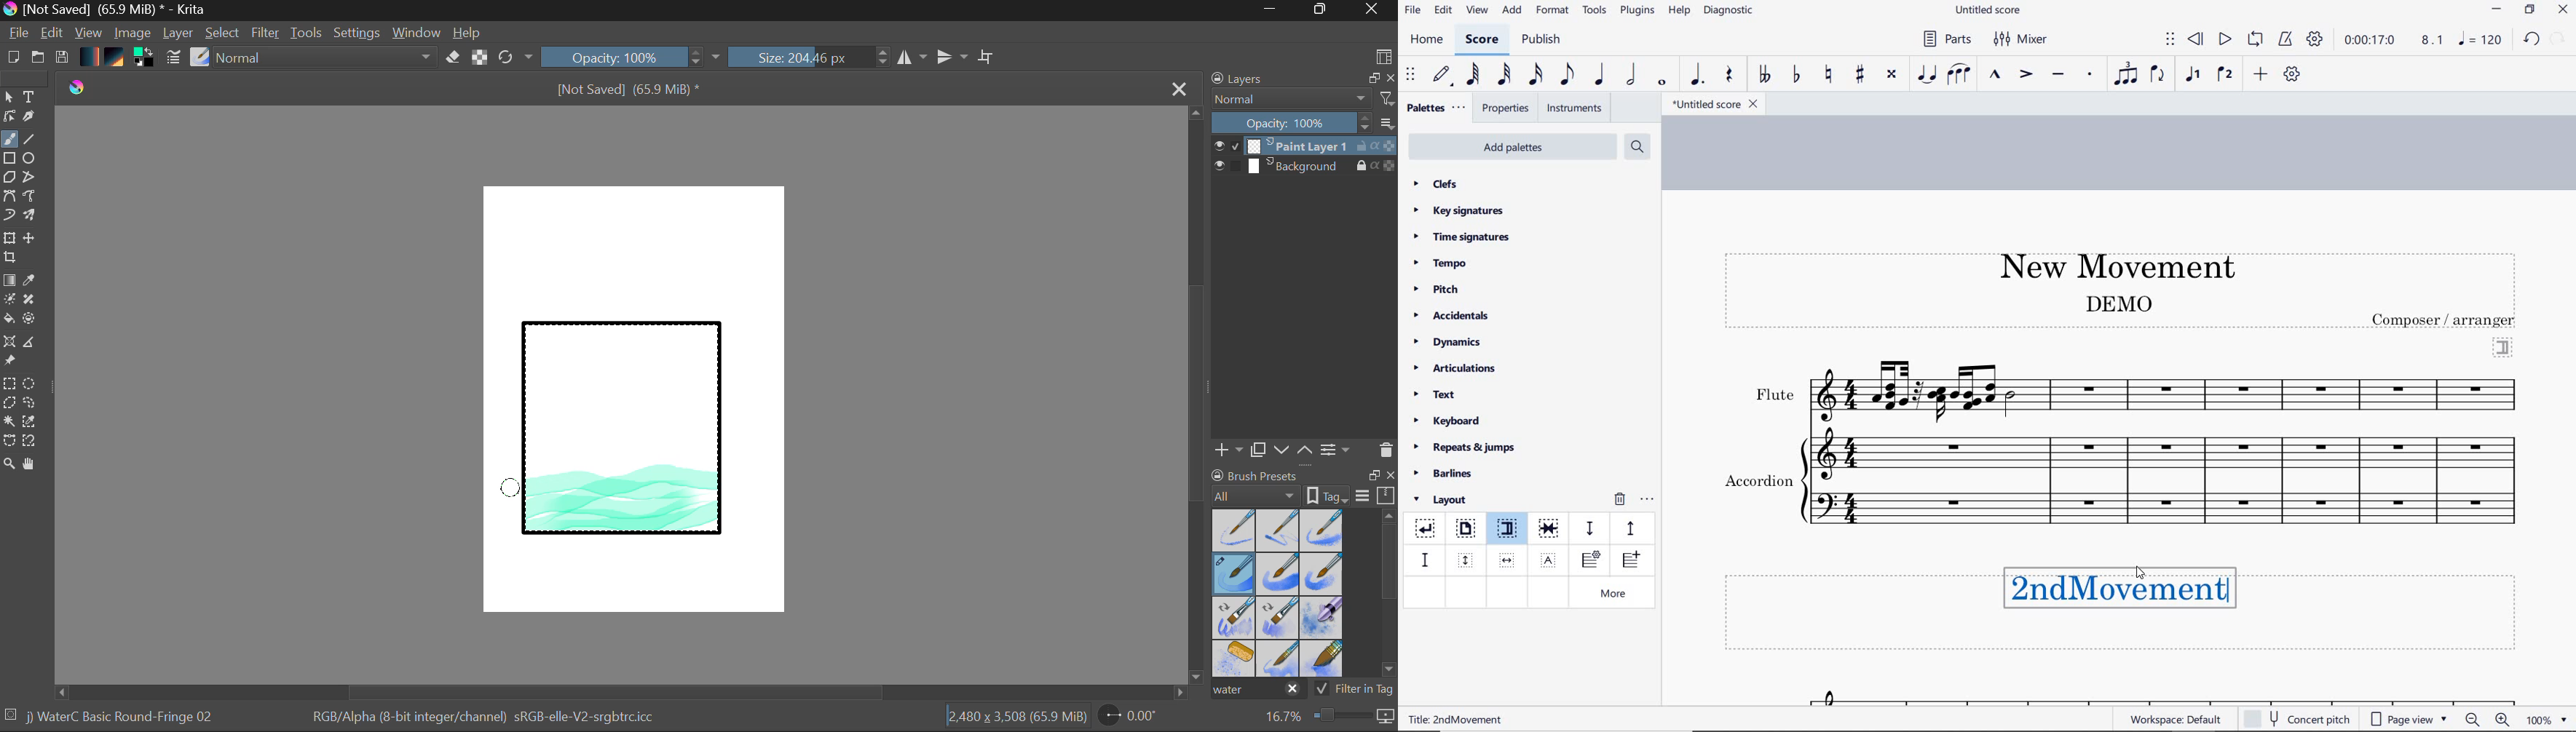 The height and width of the screenshot is (756, 2576). What do you see at coordinates (1663, 82) in the screenshot?
I see `whole note` at bounding box center [1663, 82].